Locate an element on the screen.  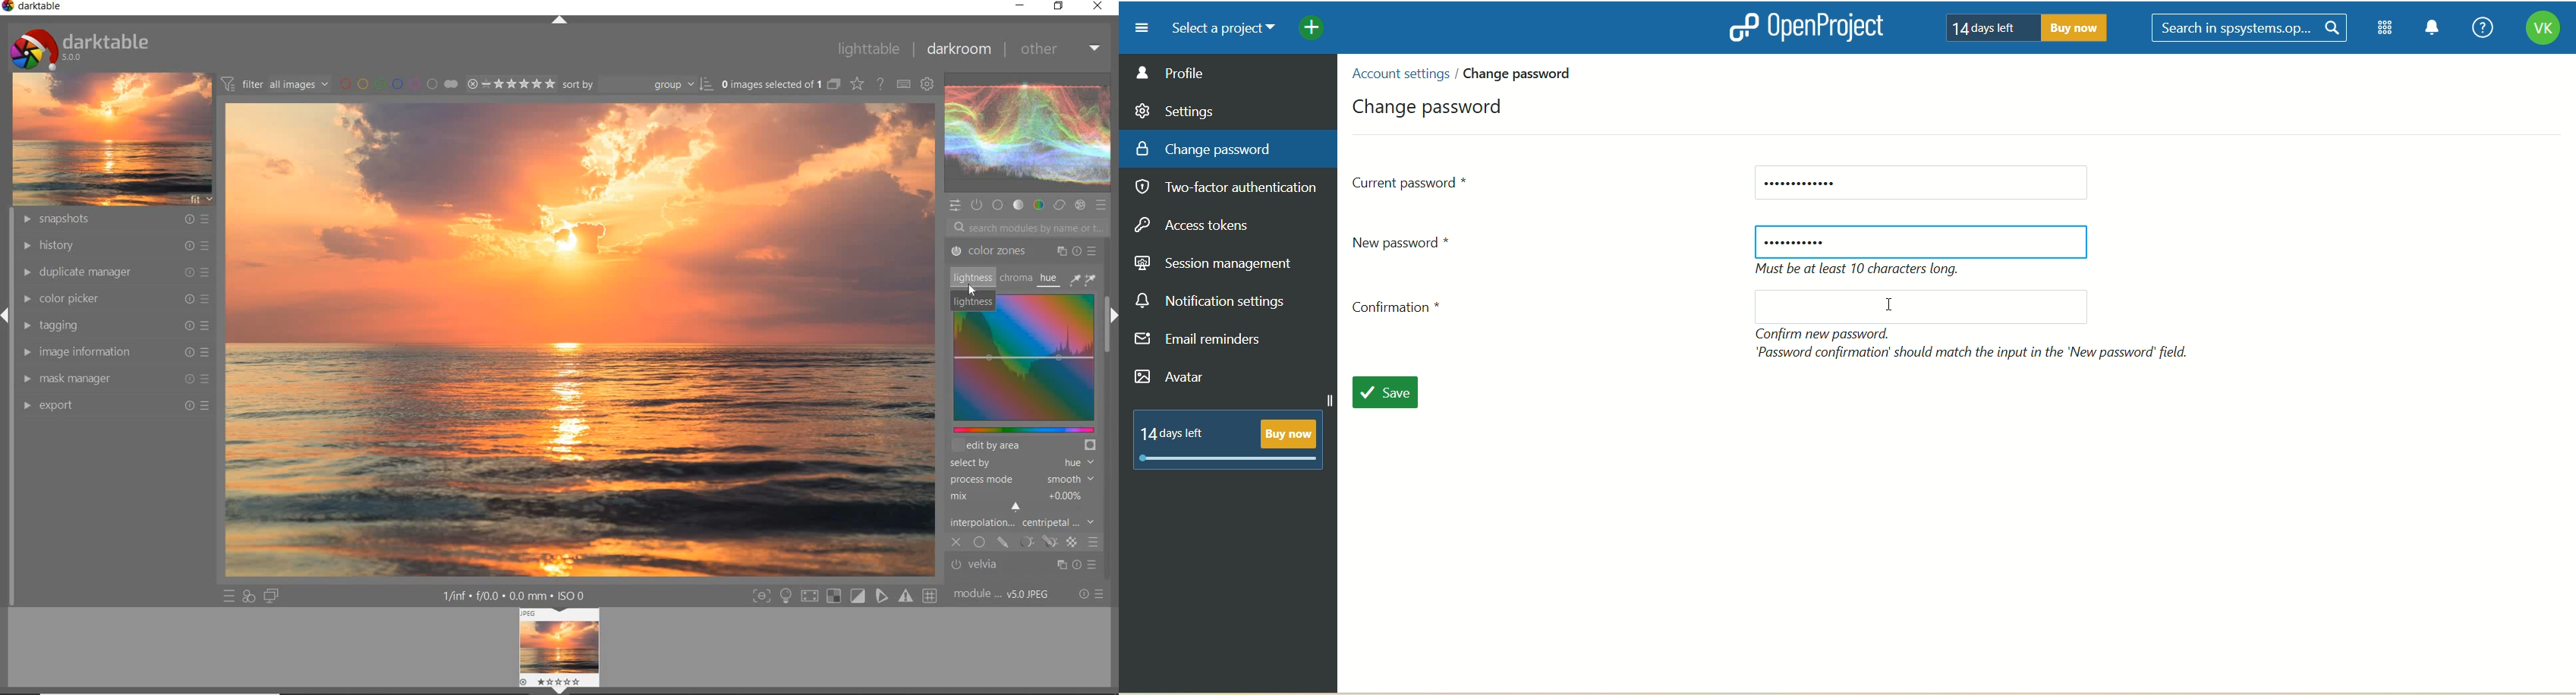
MASK MANAGER is located at coordinates (115, 378).